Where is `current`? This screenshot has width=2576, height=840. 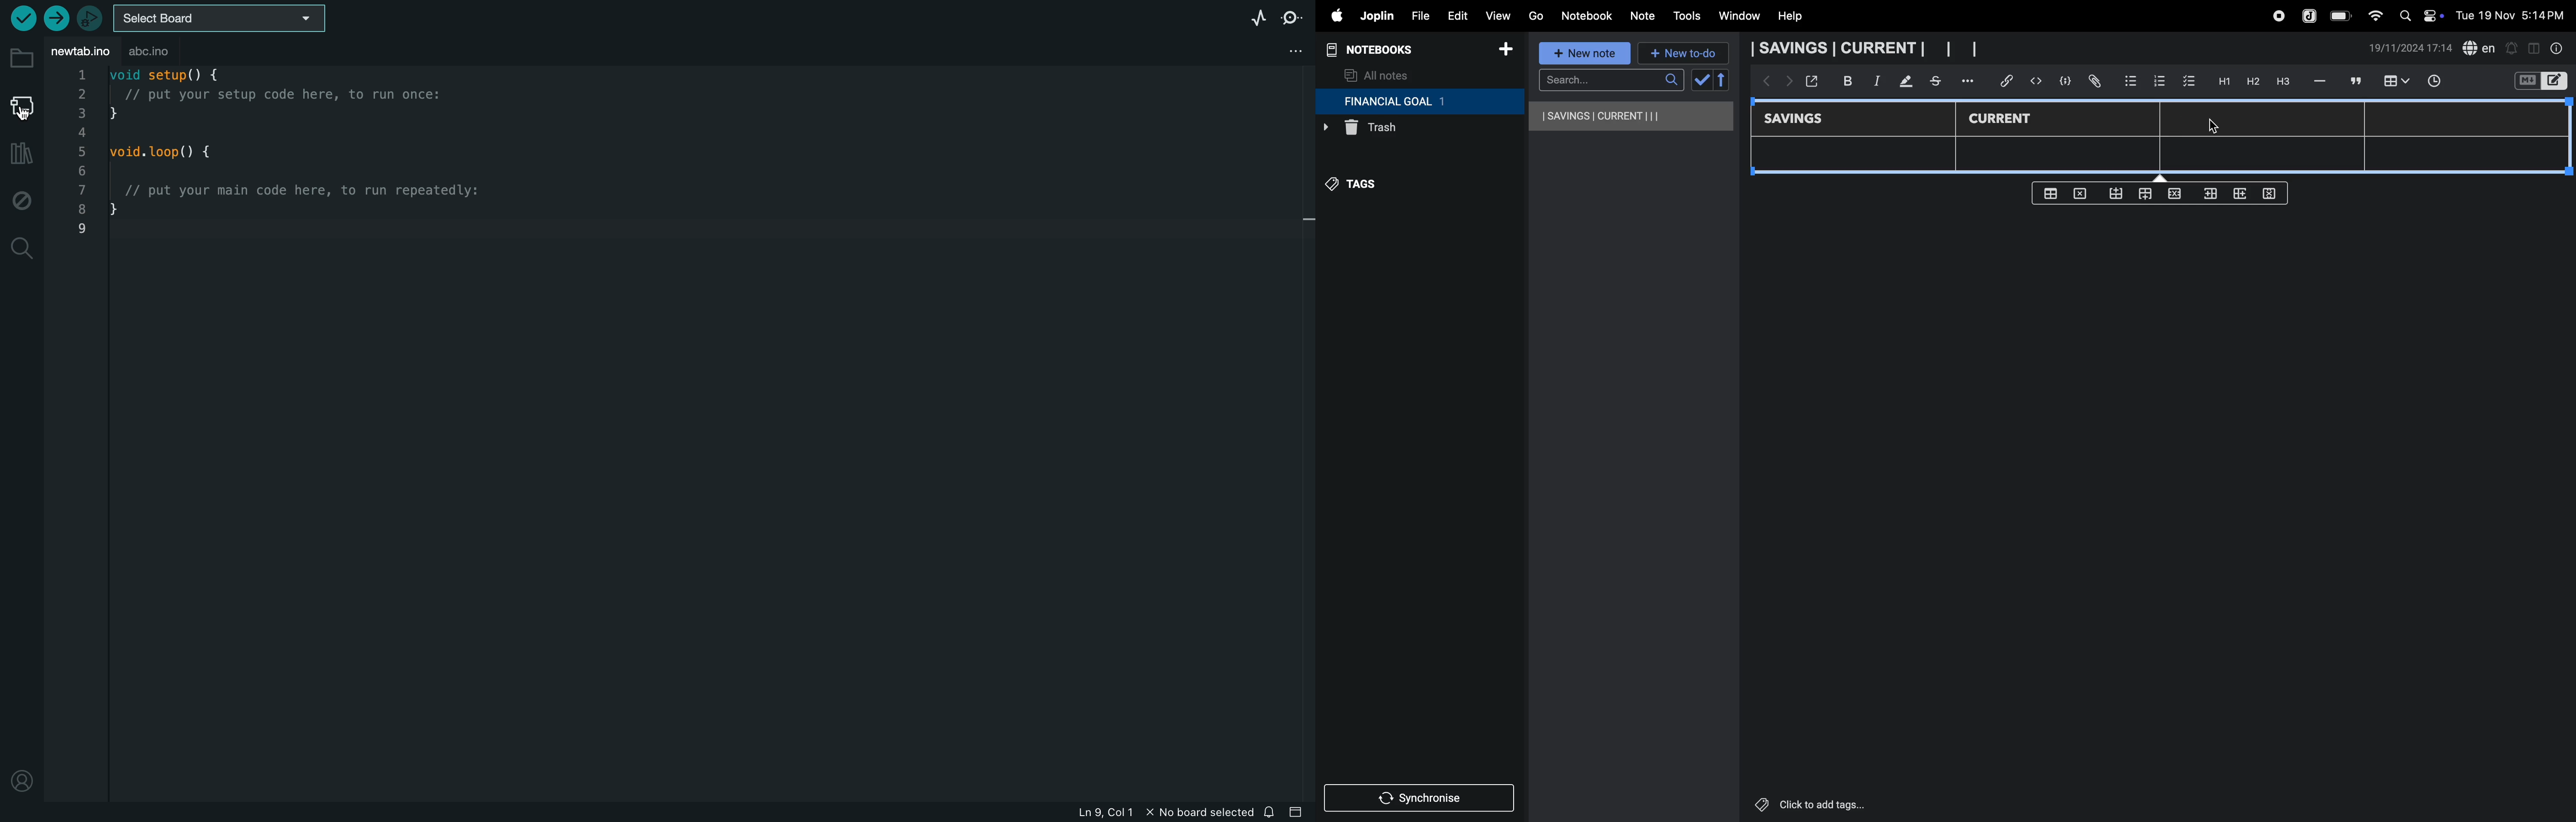
current is located at coordinates (2002, 119).